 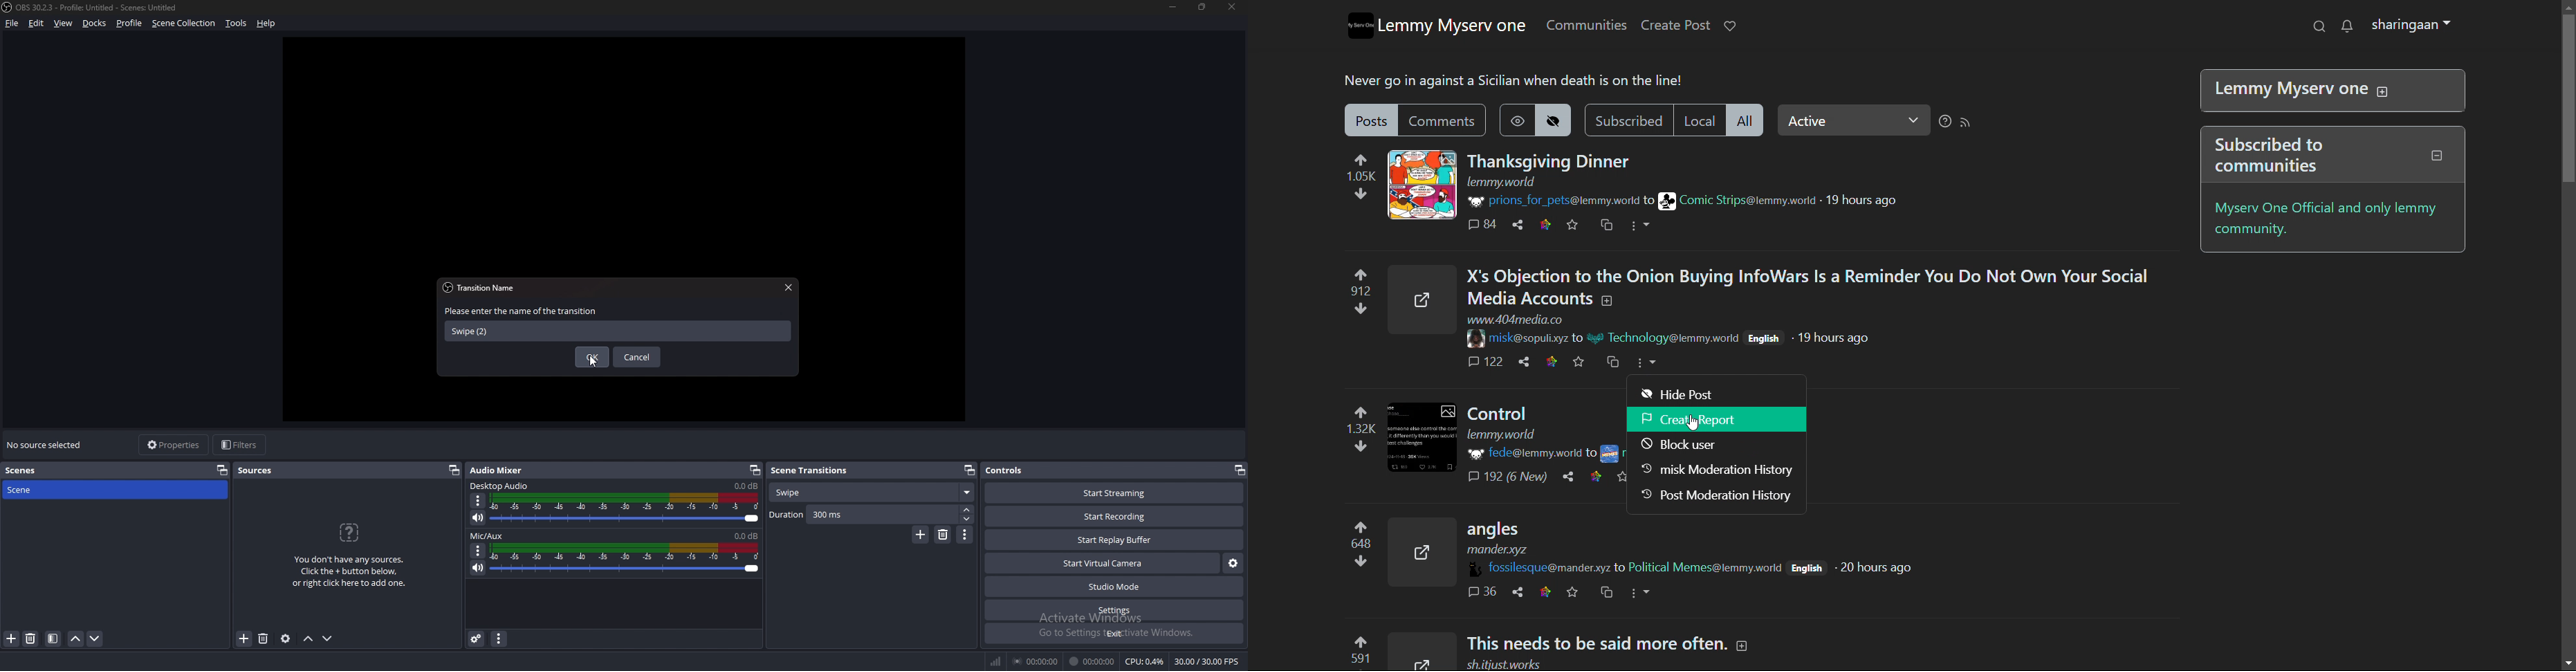 I want to click on block user, so click(x=1716, y=444).